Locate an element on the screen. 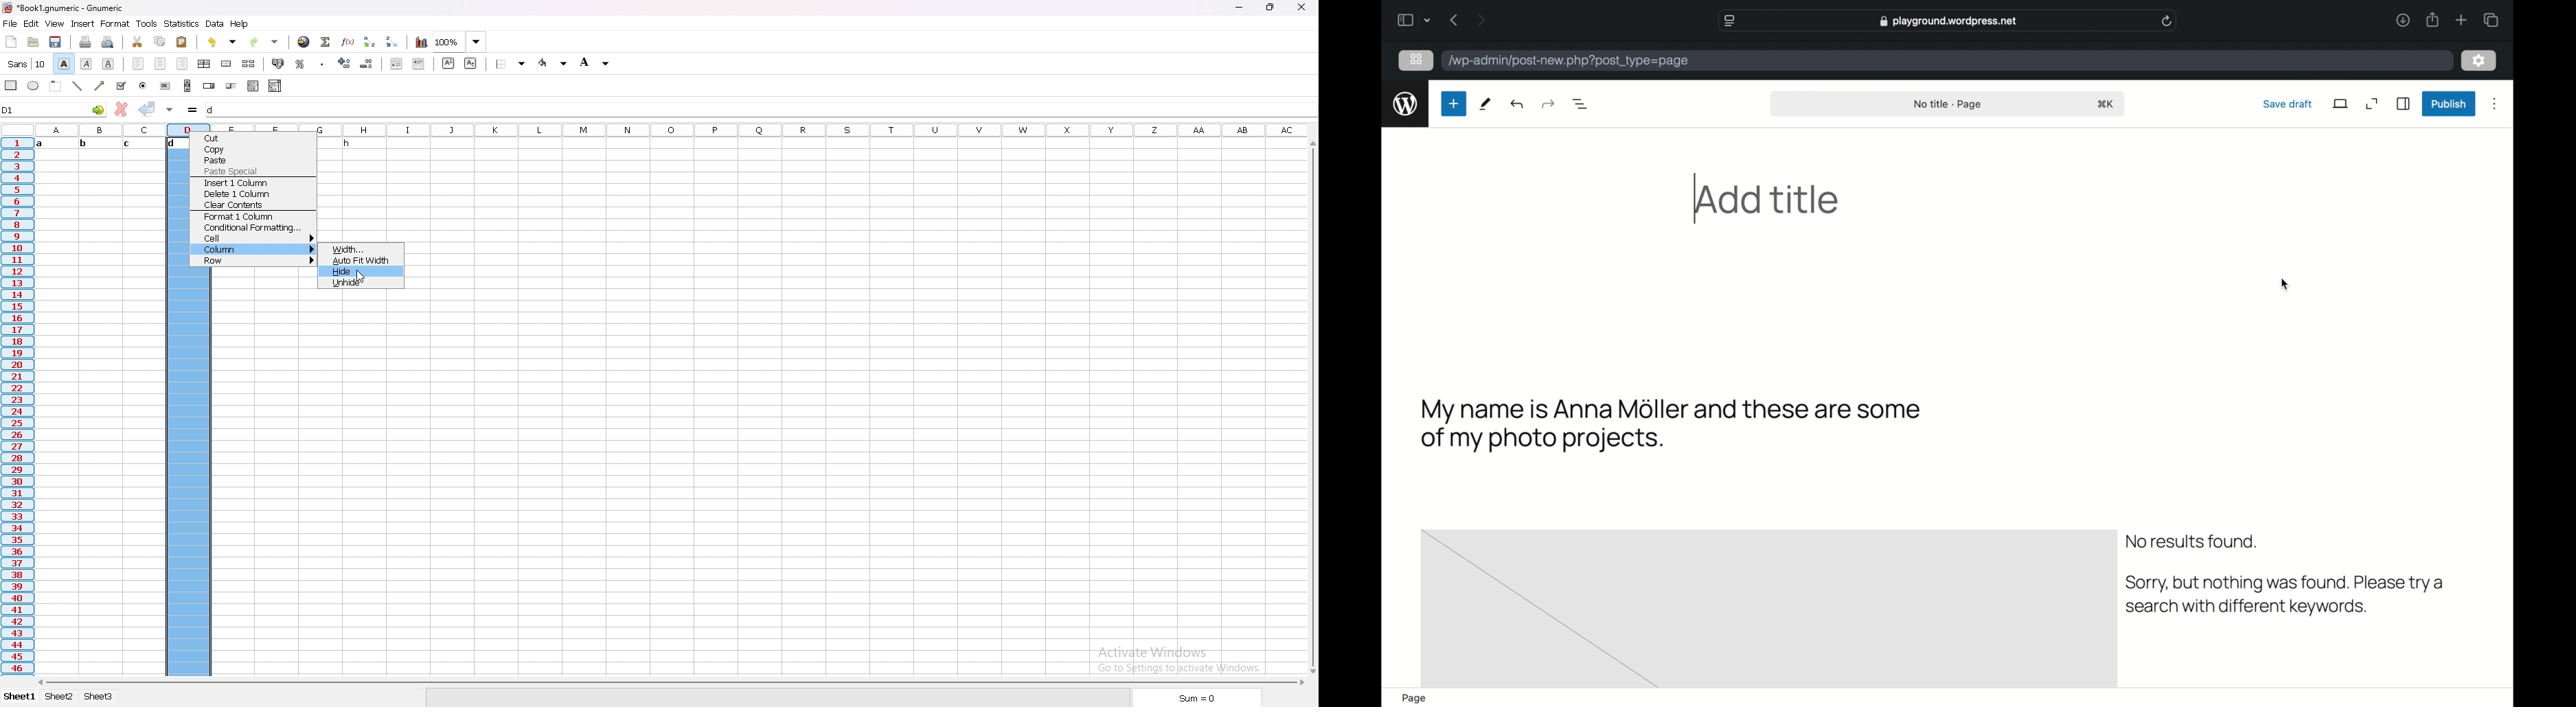  new is located at coordinates (12, 42).